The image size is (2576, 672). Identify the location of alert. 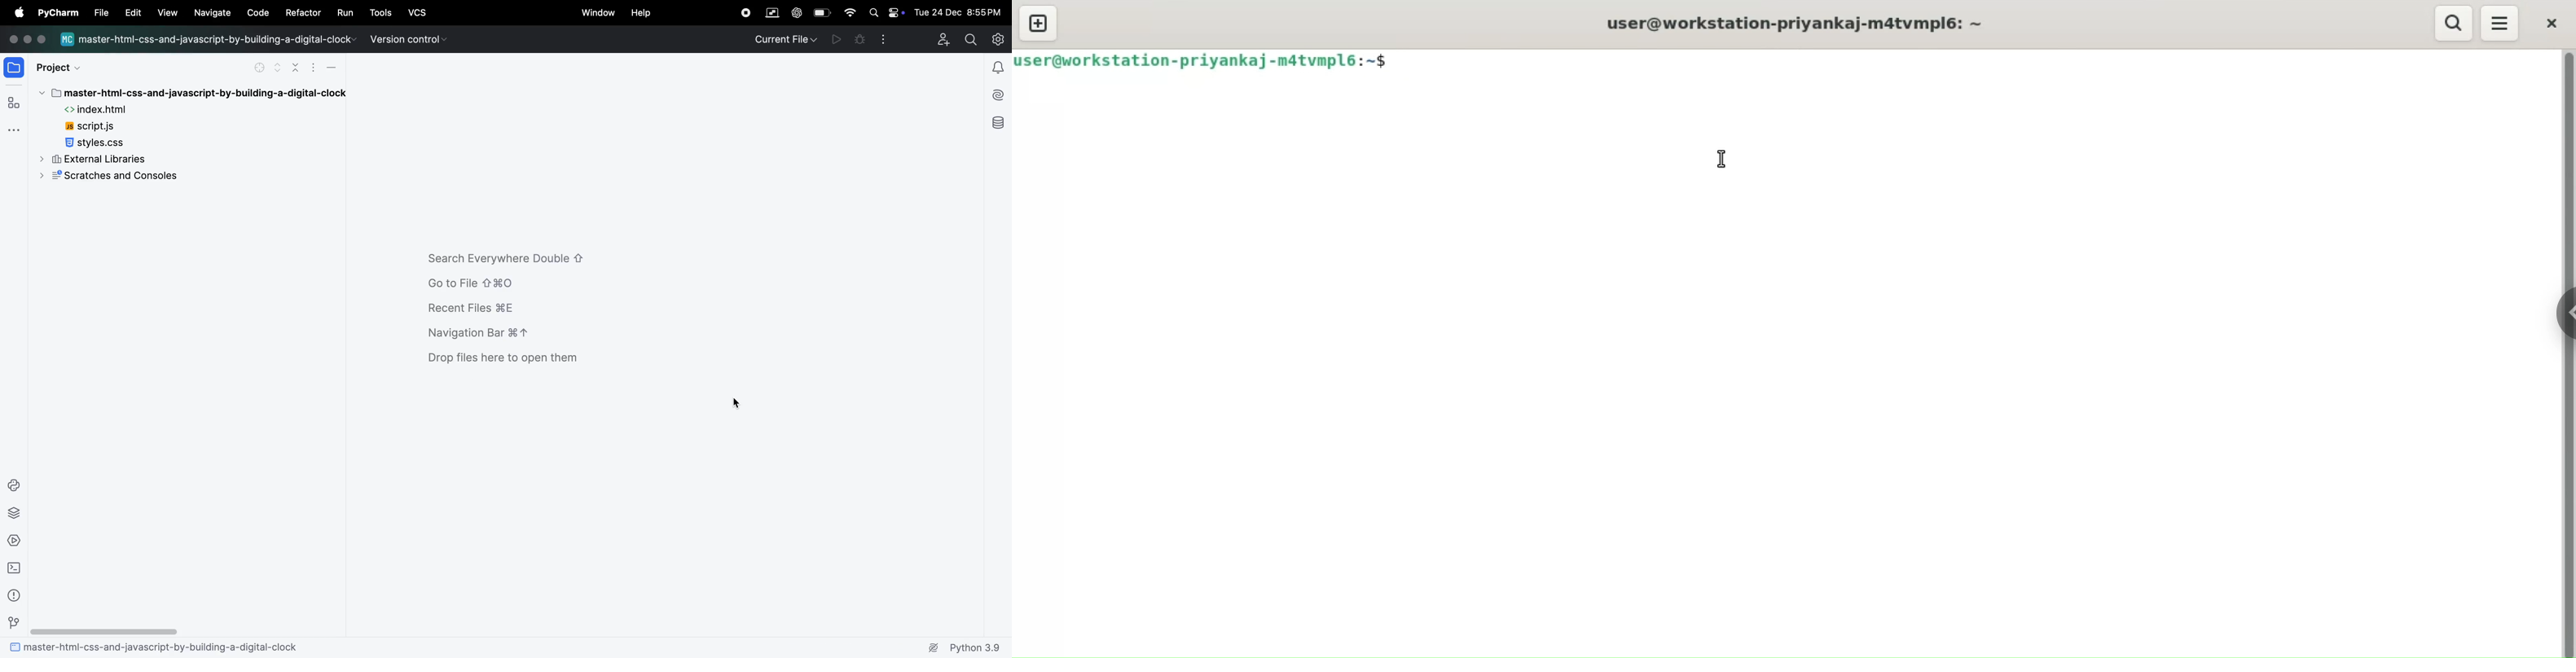
(999, 65).